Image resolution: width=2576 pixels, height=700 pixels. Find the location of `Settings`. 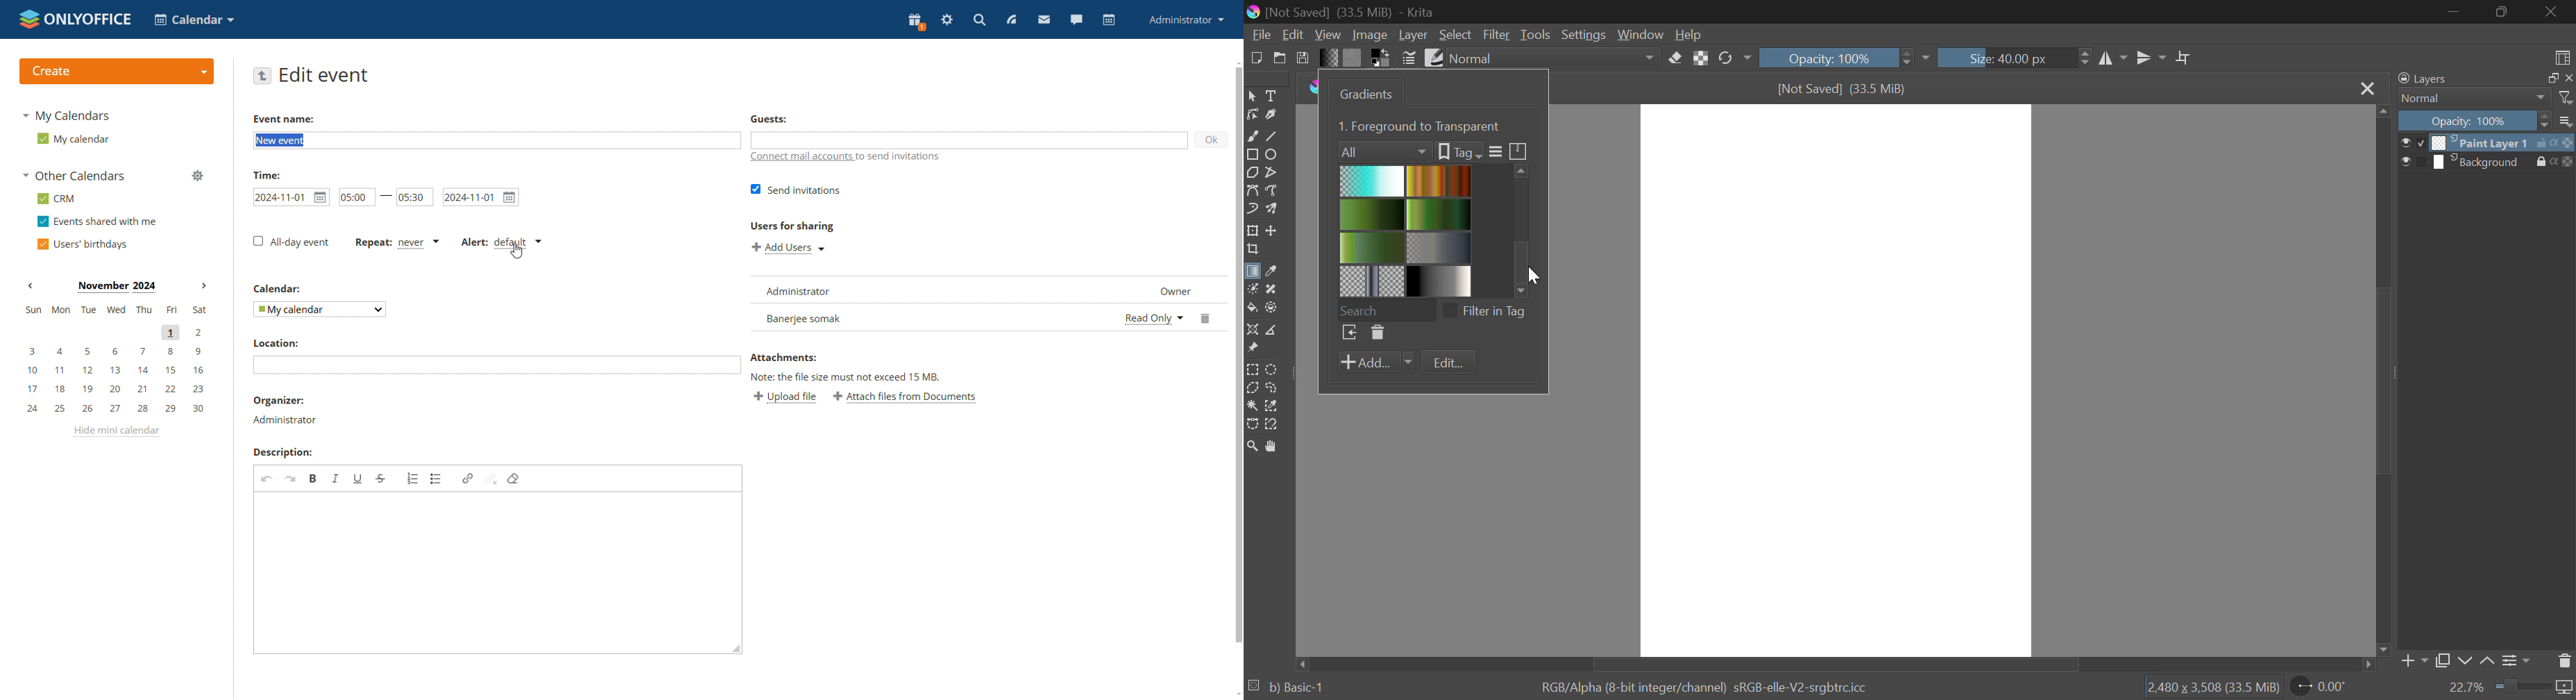

Settings is located at coordinates (1582, 35).